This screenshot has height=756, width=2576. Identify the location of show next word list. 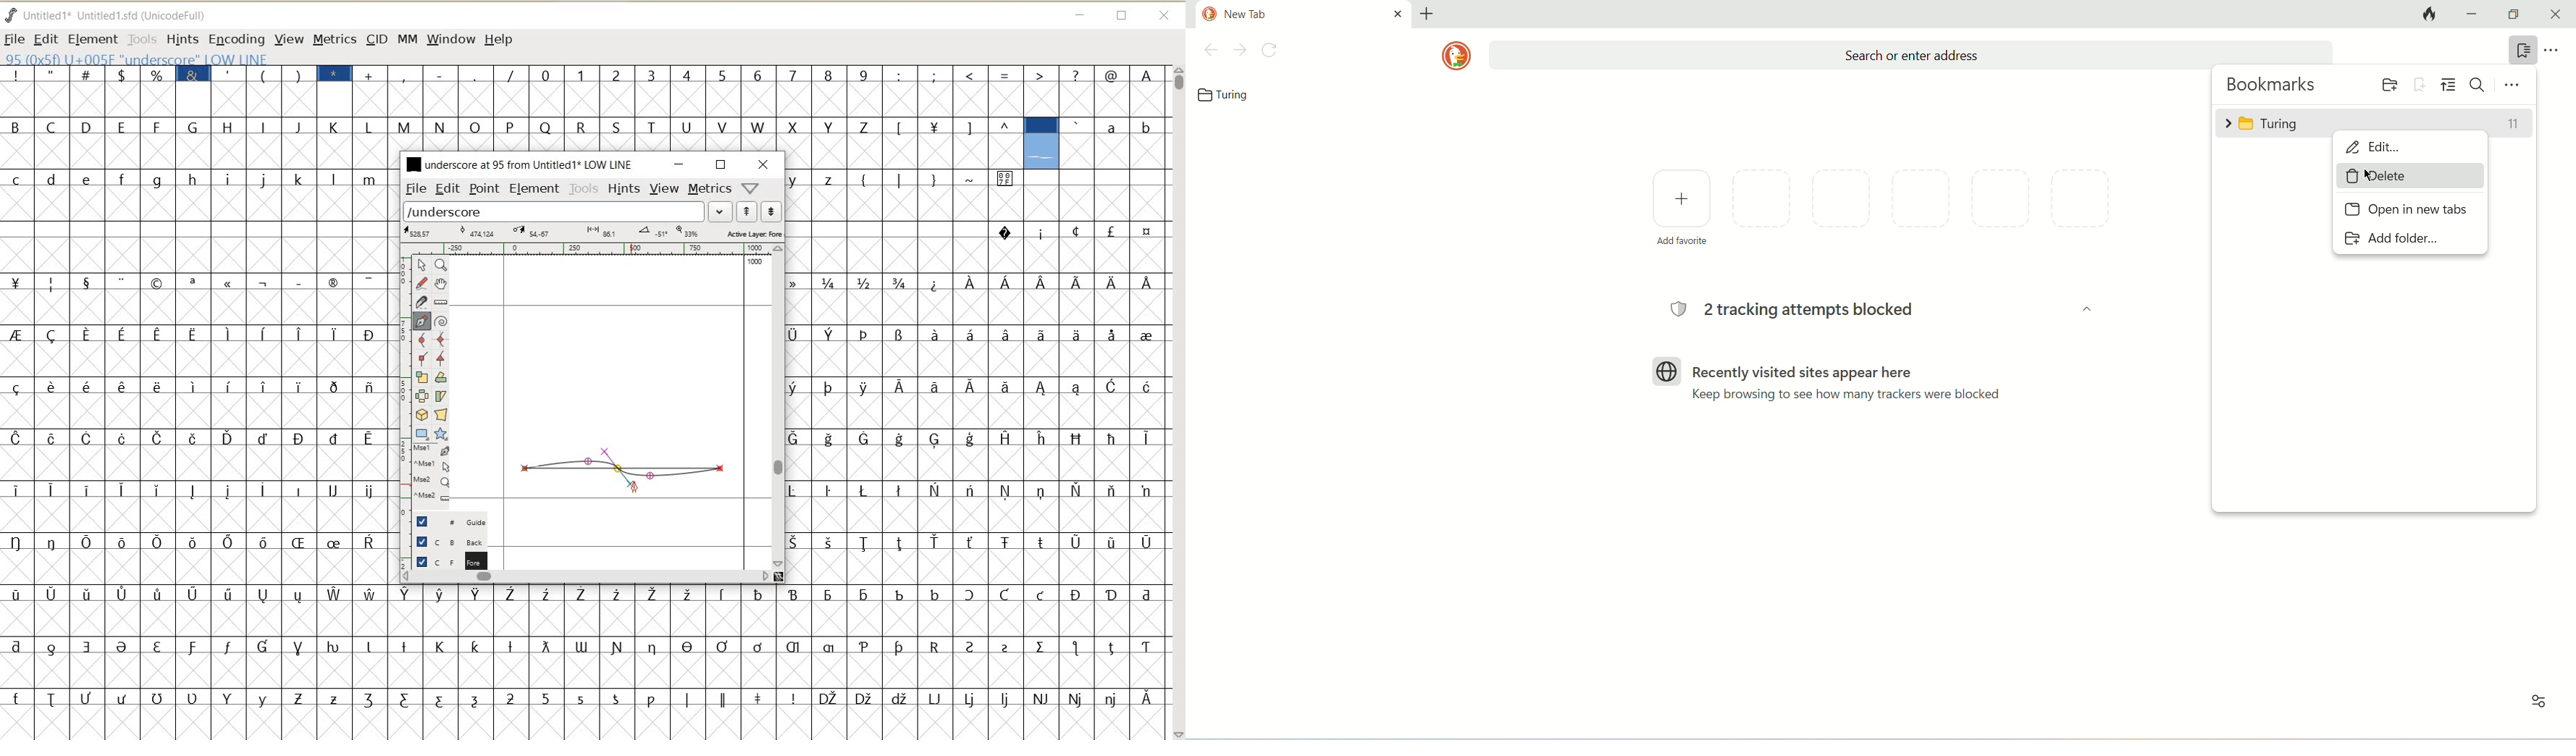
(772, 211).